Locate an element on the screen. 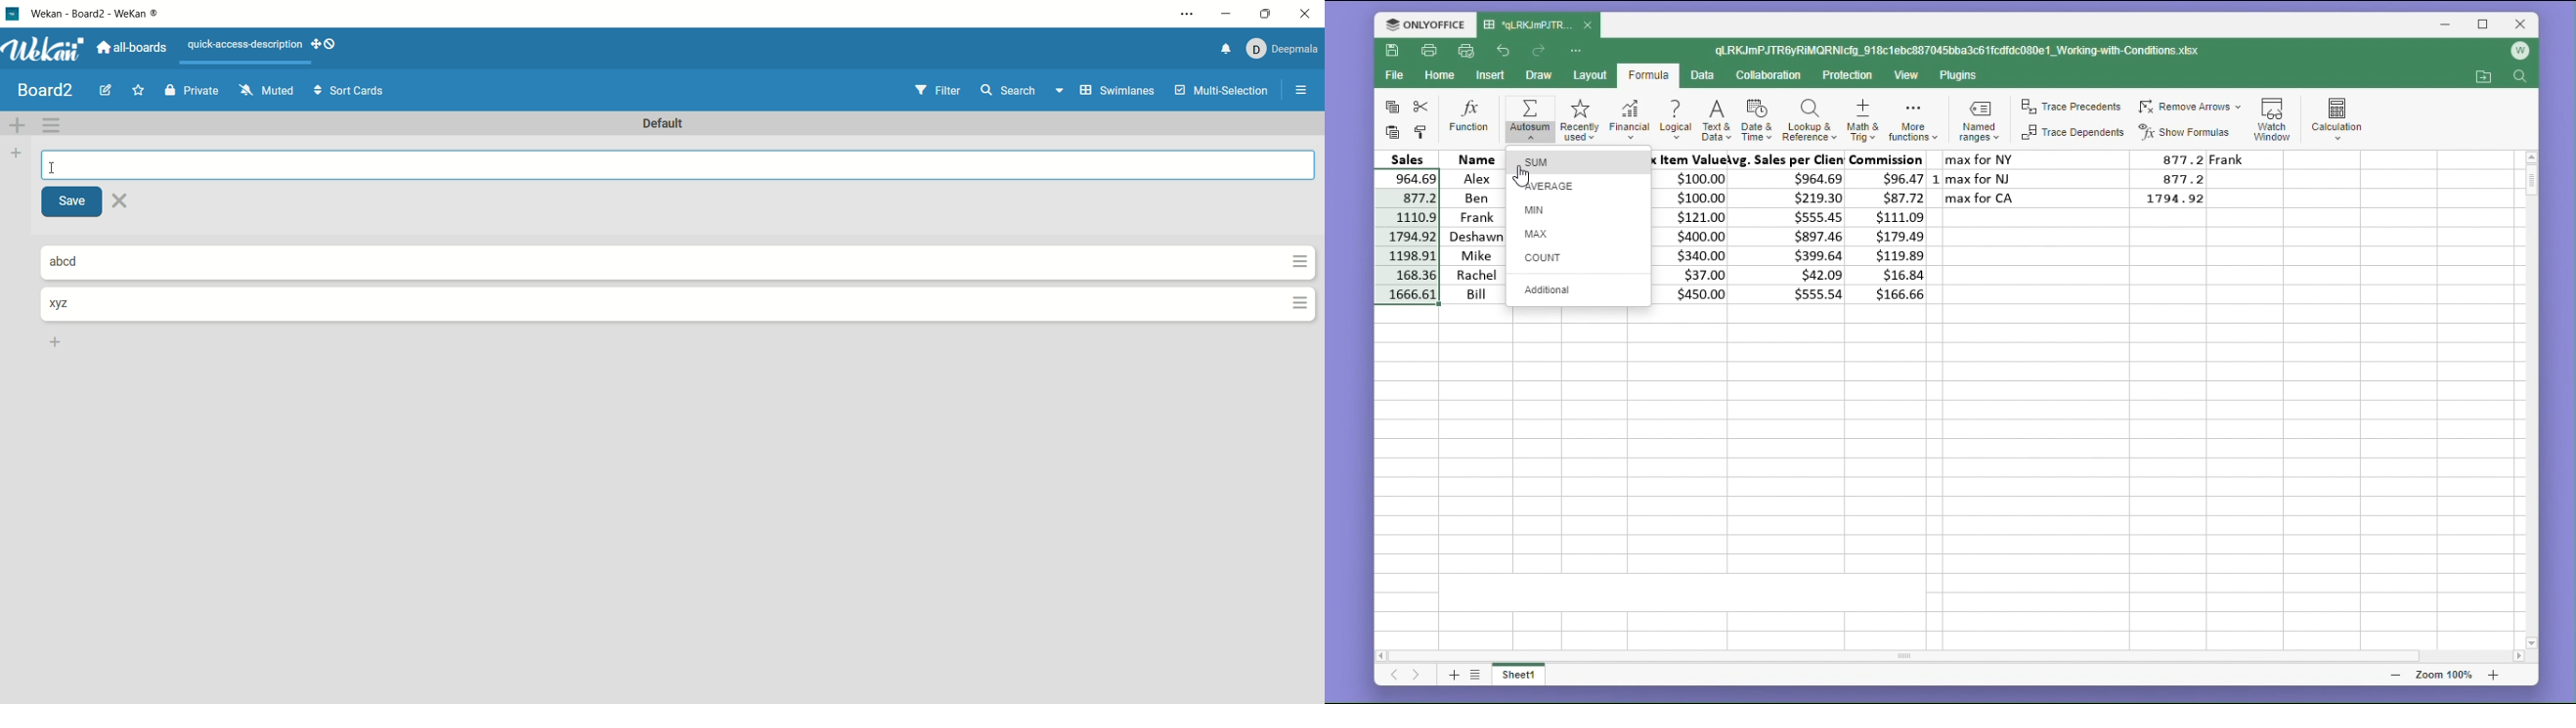 The image size is (2576, 728). swimlane action is located at coordinates (55, 125).